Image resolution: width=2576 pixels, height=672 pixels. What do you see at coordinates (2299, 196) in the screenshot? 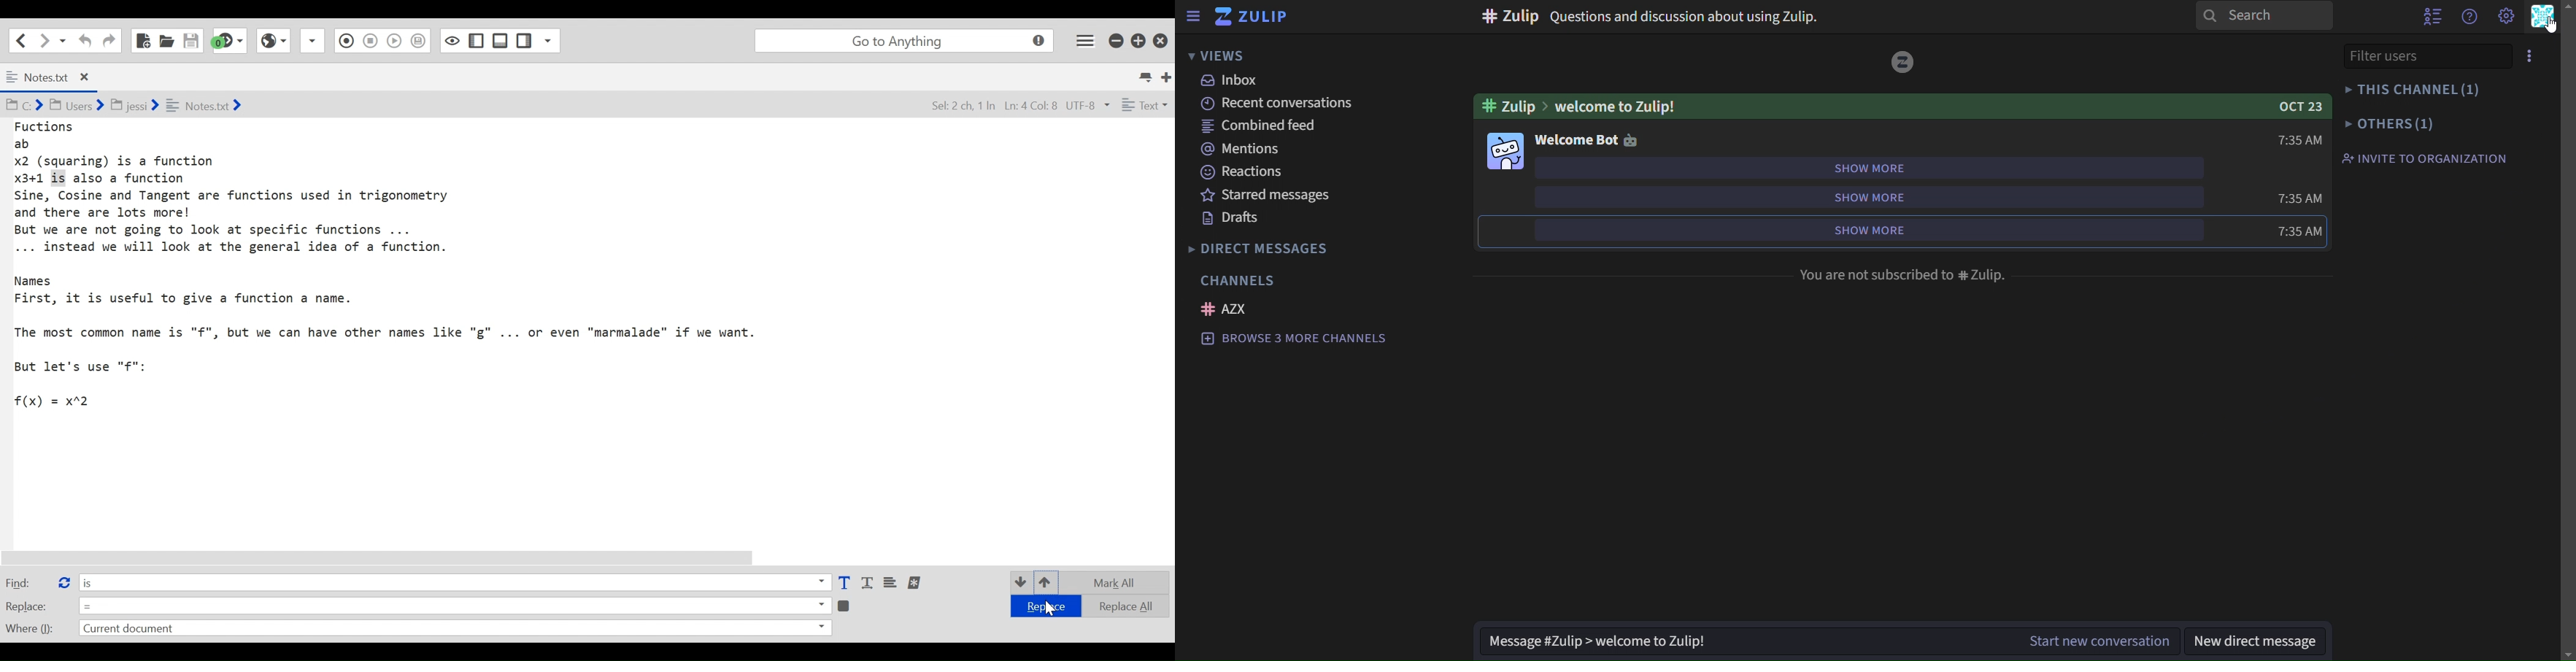
I see `7:35am` at bounding box center [2299, 196].